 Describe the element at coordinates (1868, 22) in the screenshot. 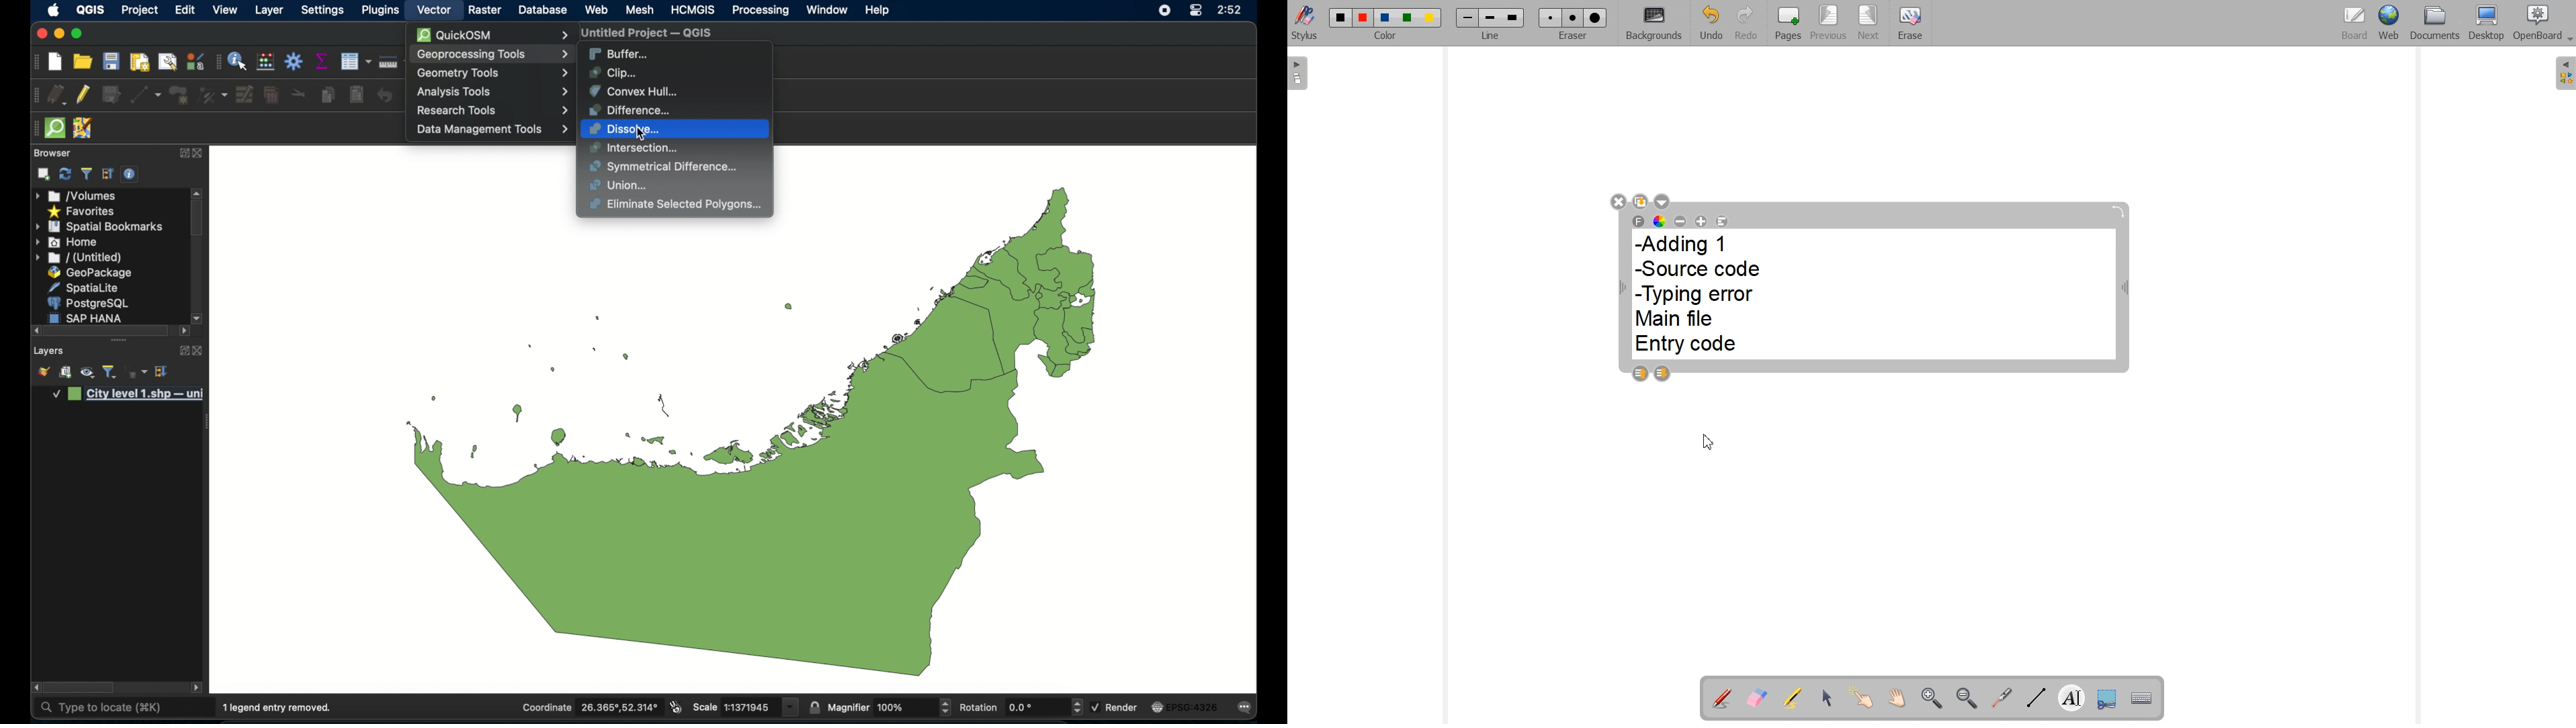

I see `Next` at that location.